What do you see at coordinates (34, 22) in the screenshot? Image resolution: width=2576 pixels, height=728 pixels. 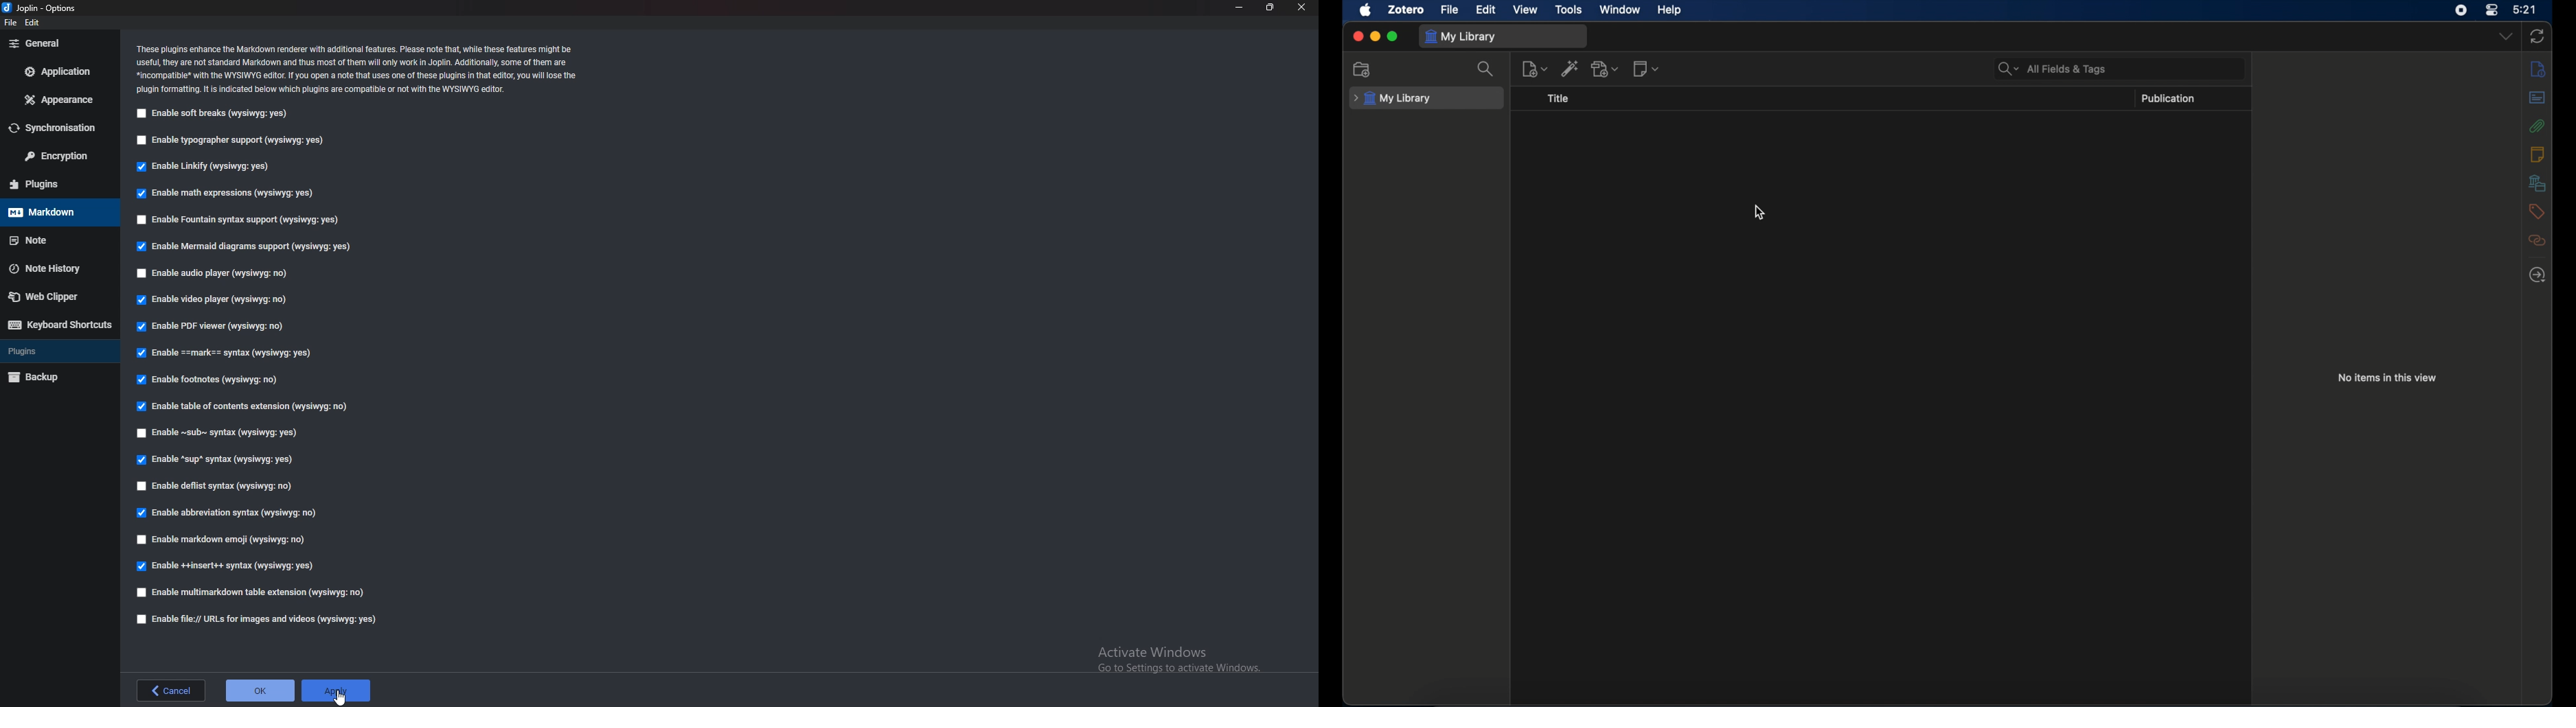 I see `edit` at bounding box center [34, 22].